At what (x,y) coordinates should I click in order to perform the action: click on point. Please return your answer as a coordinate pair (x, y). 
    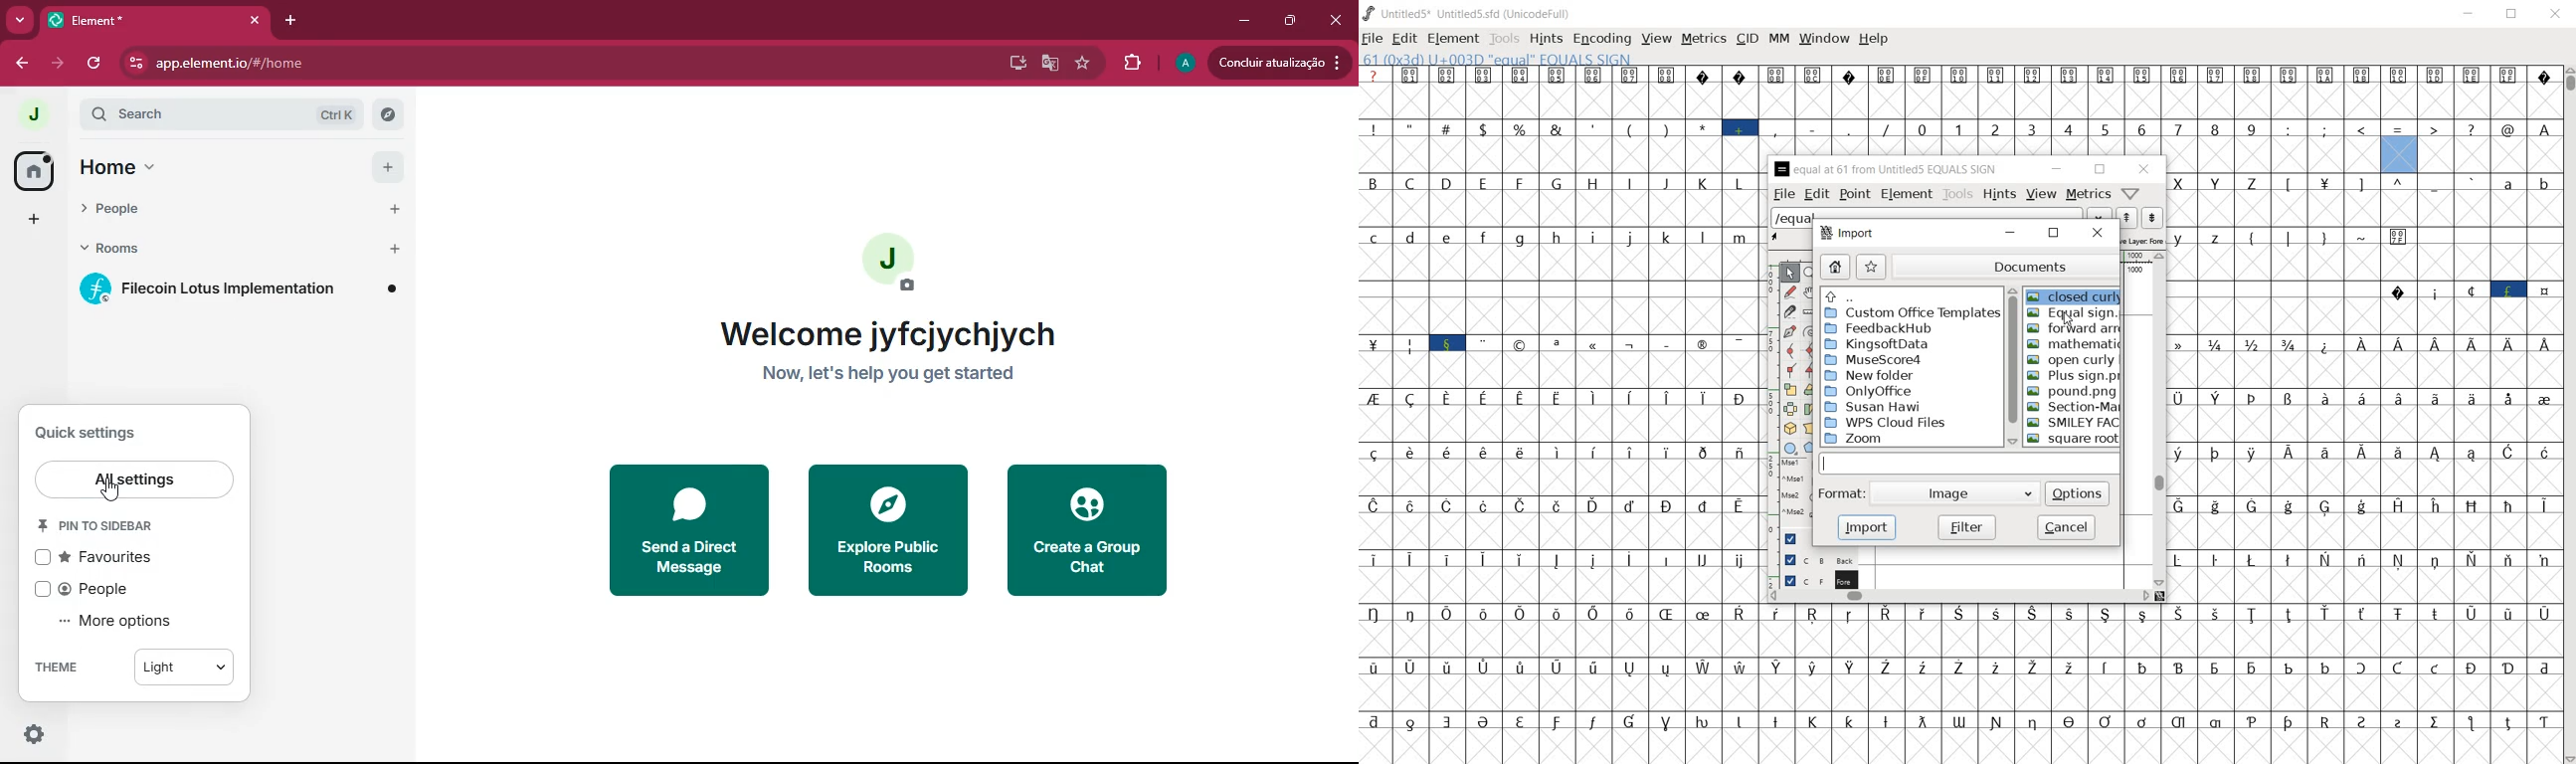
    Looking at the image, I should click on (1853, 194).